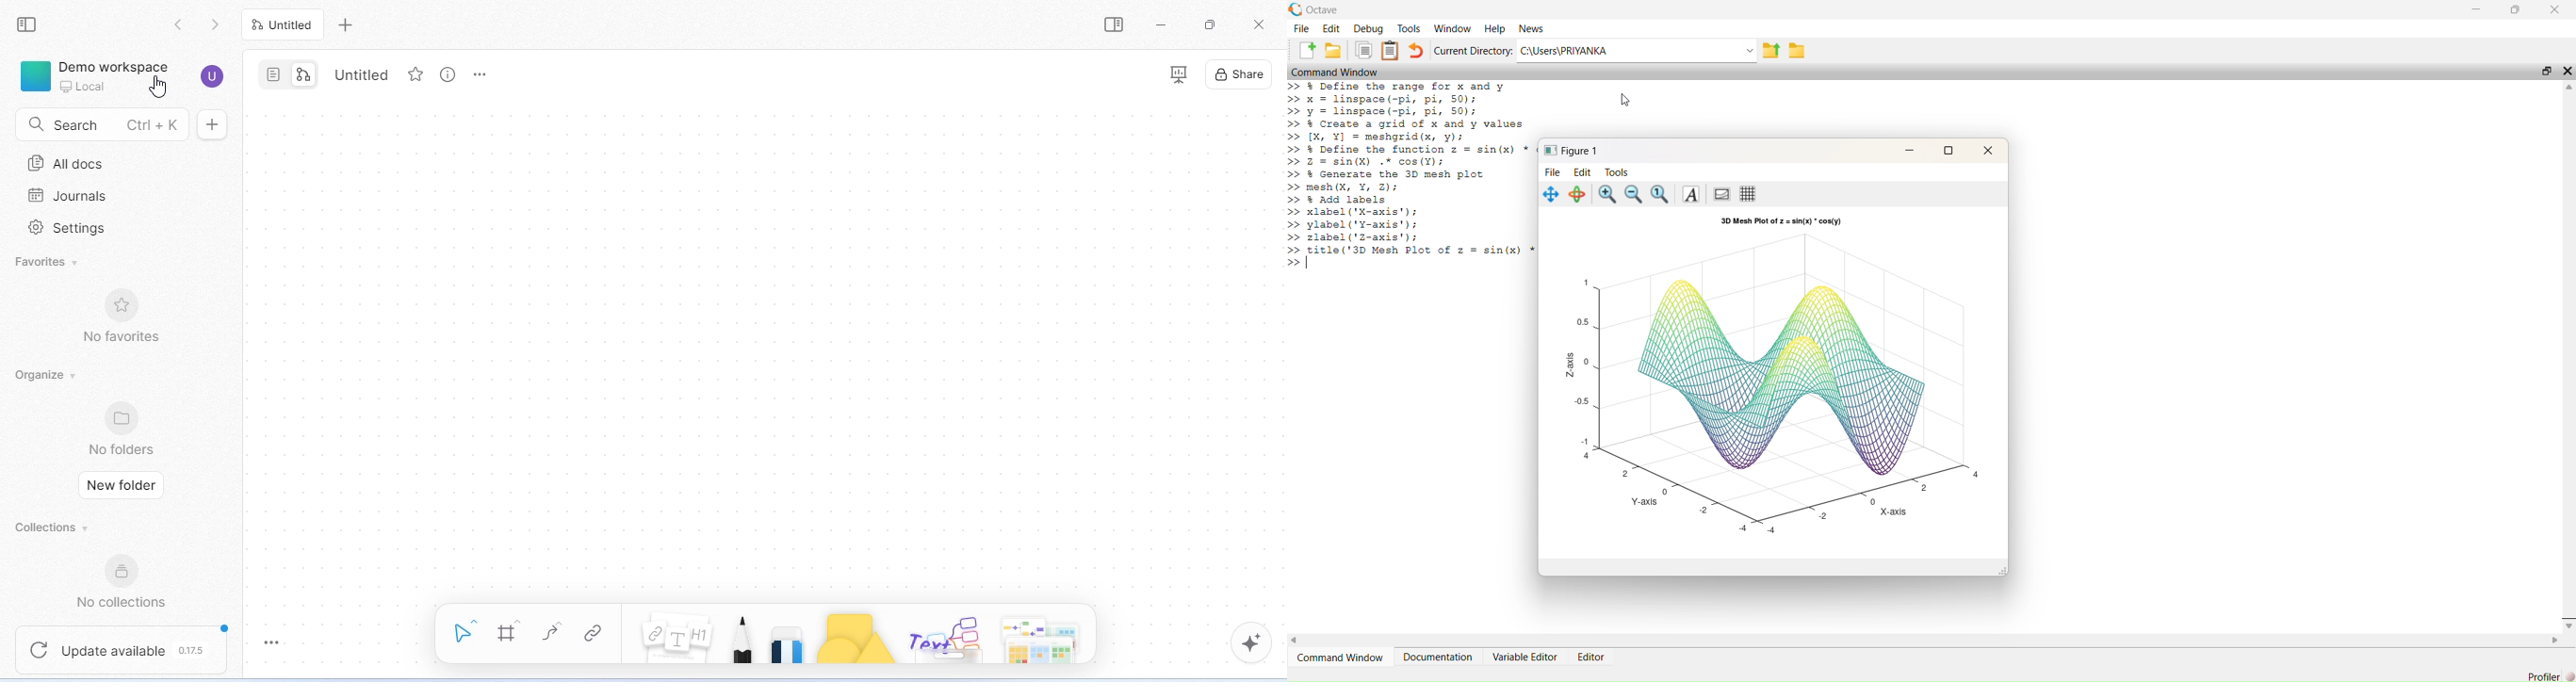 The width and height of the screenshot is (2576, 700). Describe the element at coordinates (946, 637) in the screenshot. I see `others` at that location.